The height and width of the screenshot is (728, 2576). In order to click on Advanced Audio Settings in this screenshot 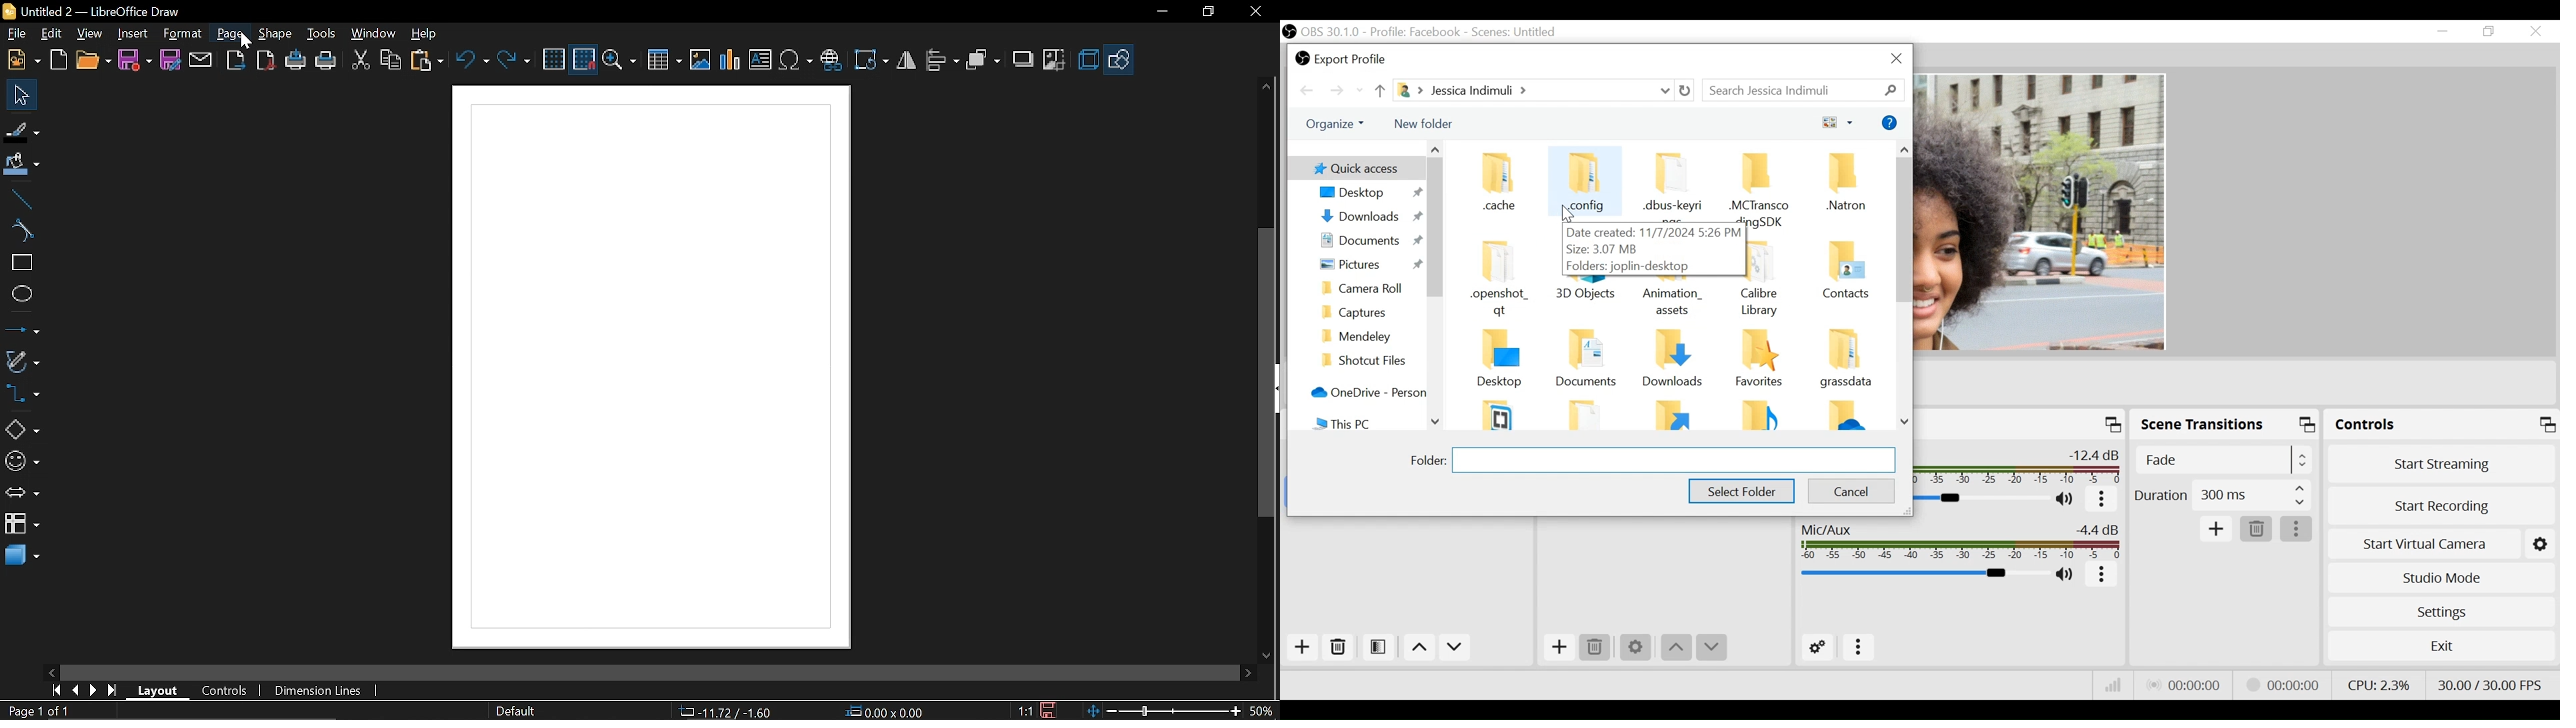, I will do `click(1817, 647)`.